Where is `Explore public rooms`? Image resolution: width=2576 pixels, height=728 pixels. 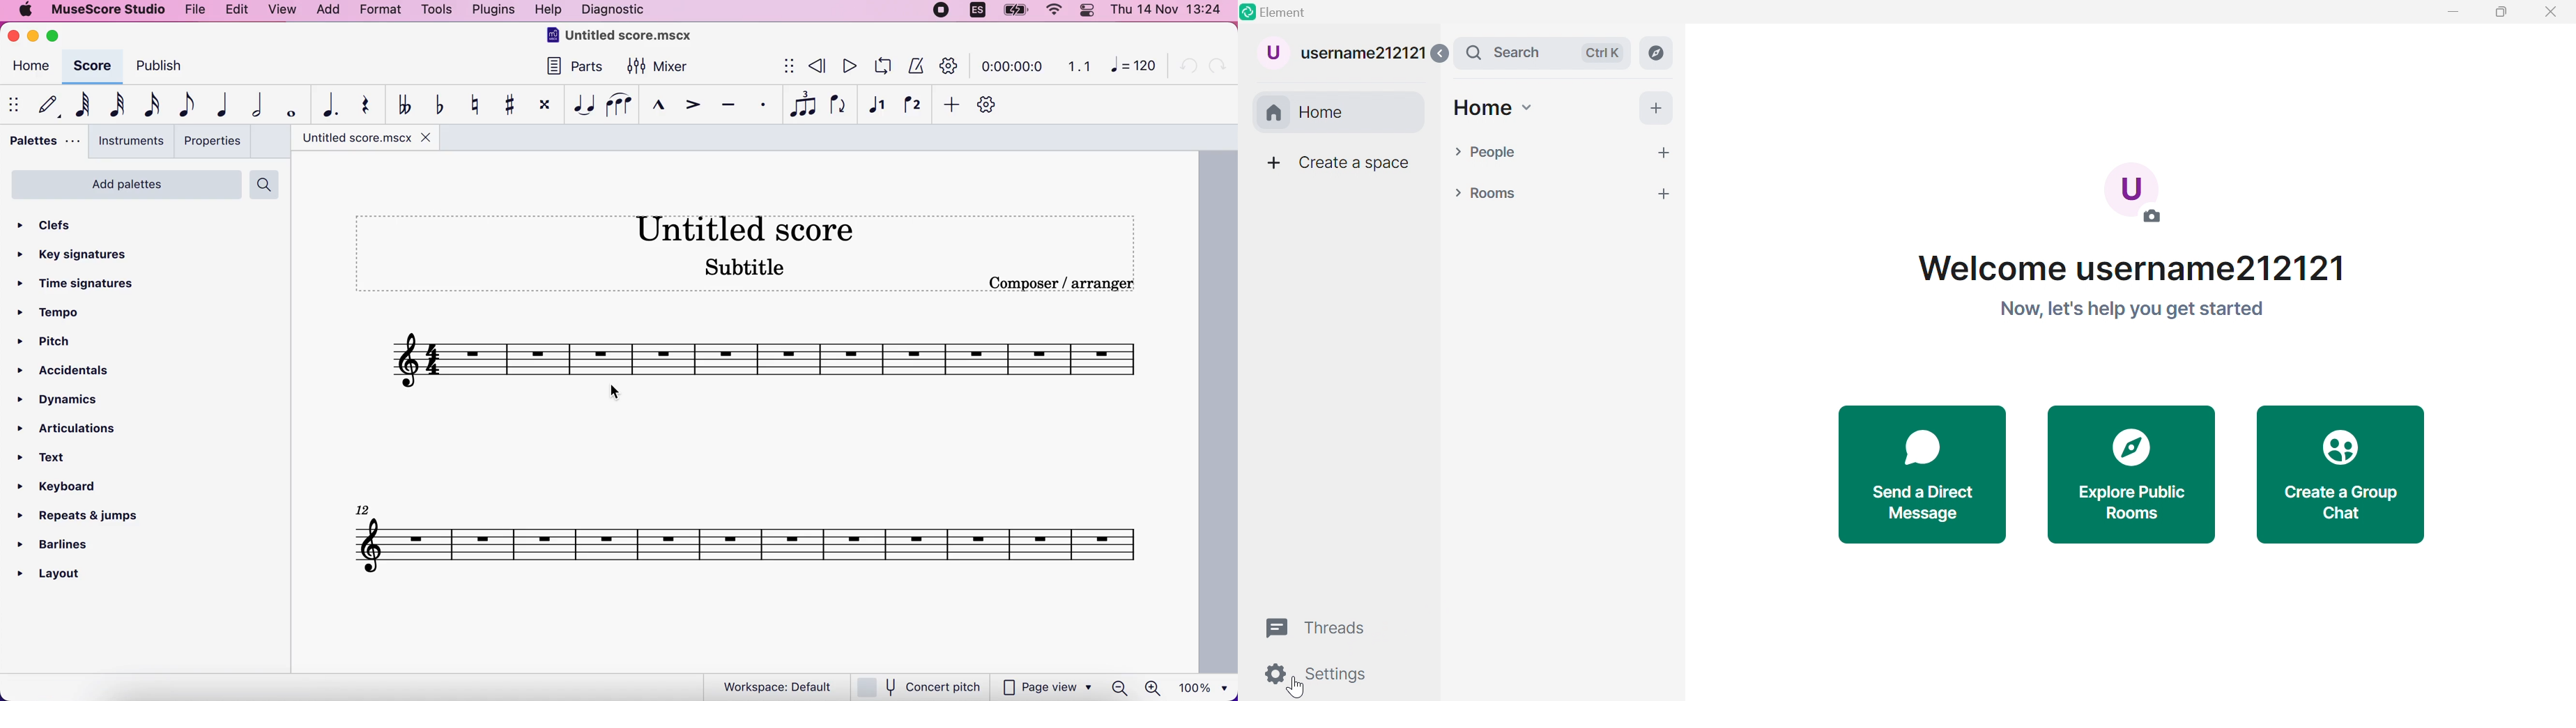 Explore public rooms is located at coordinates (2133, 502).